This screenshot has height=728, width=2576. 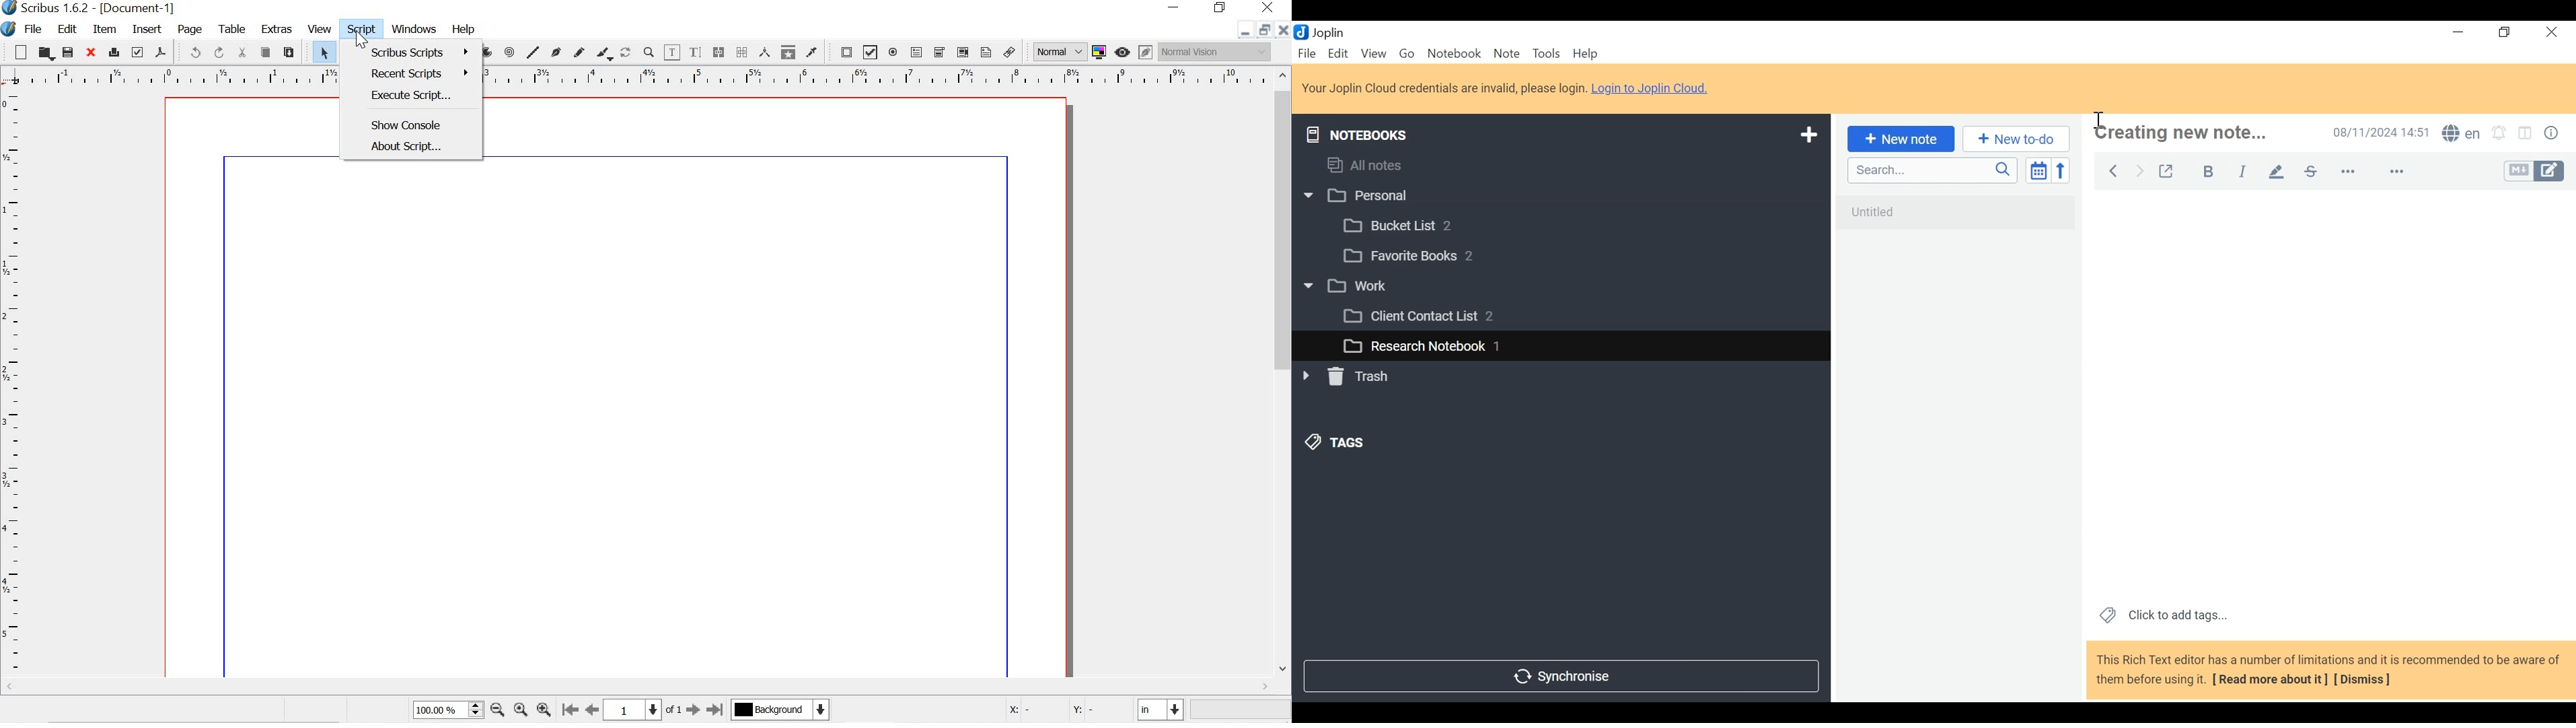 I want to click on pdf radio button, so click(x=894, y=54).